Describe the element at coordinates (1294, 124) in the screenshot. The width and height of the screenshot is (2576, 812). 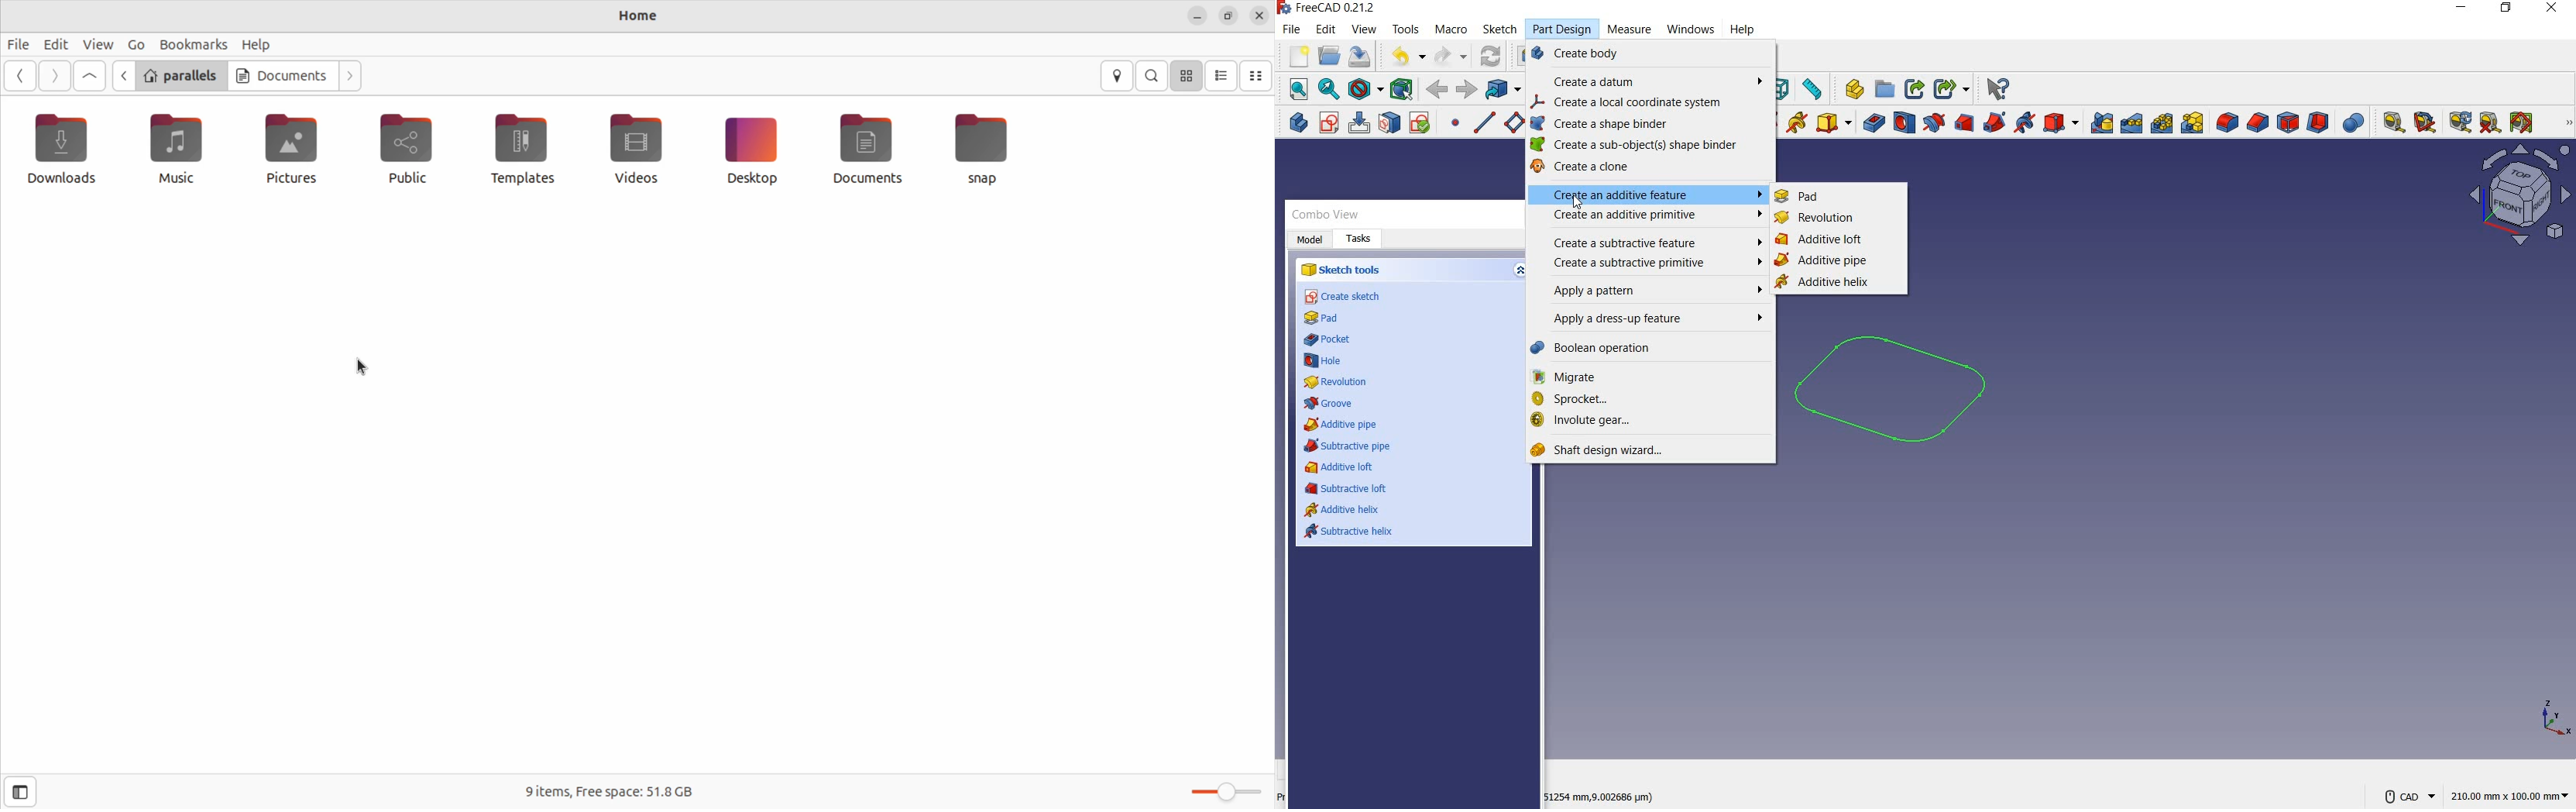
I see `create body` at that location.